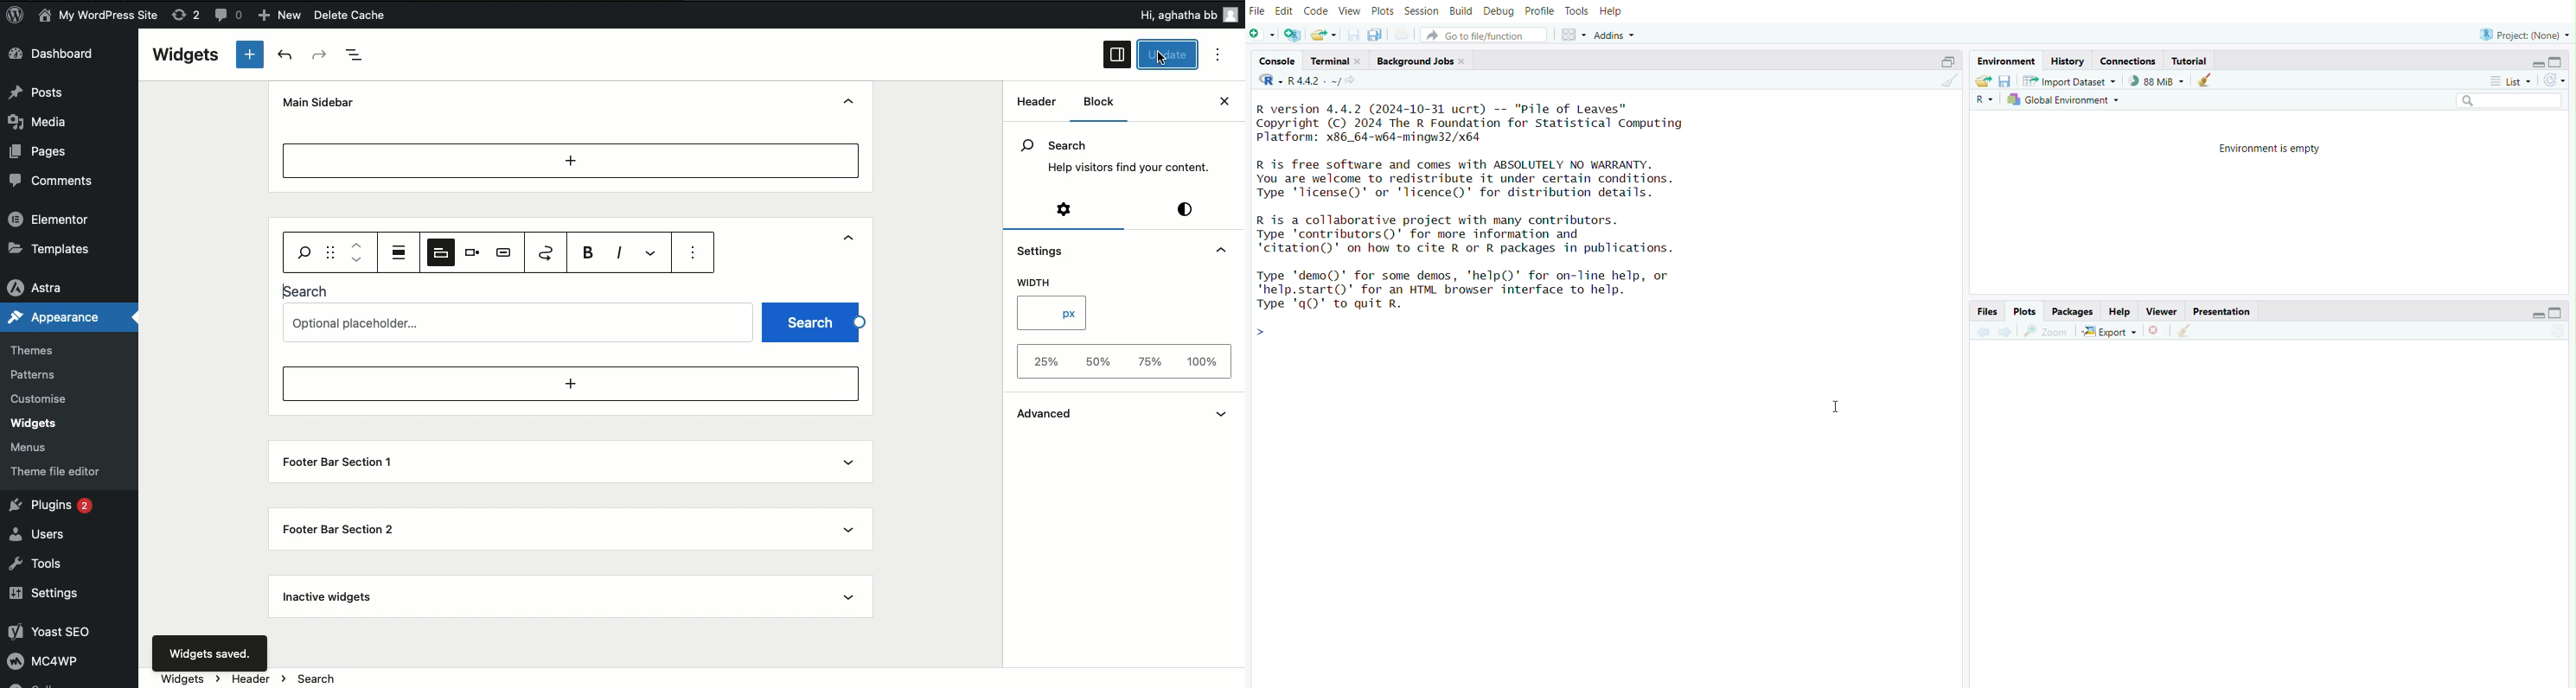  I want to click on Footer bar section 1, so click(334, 463).